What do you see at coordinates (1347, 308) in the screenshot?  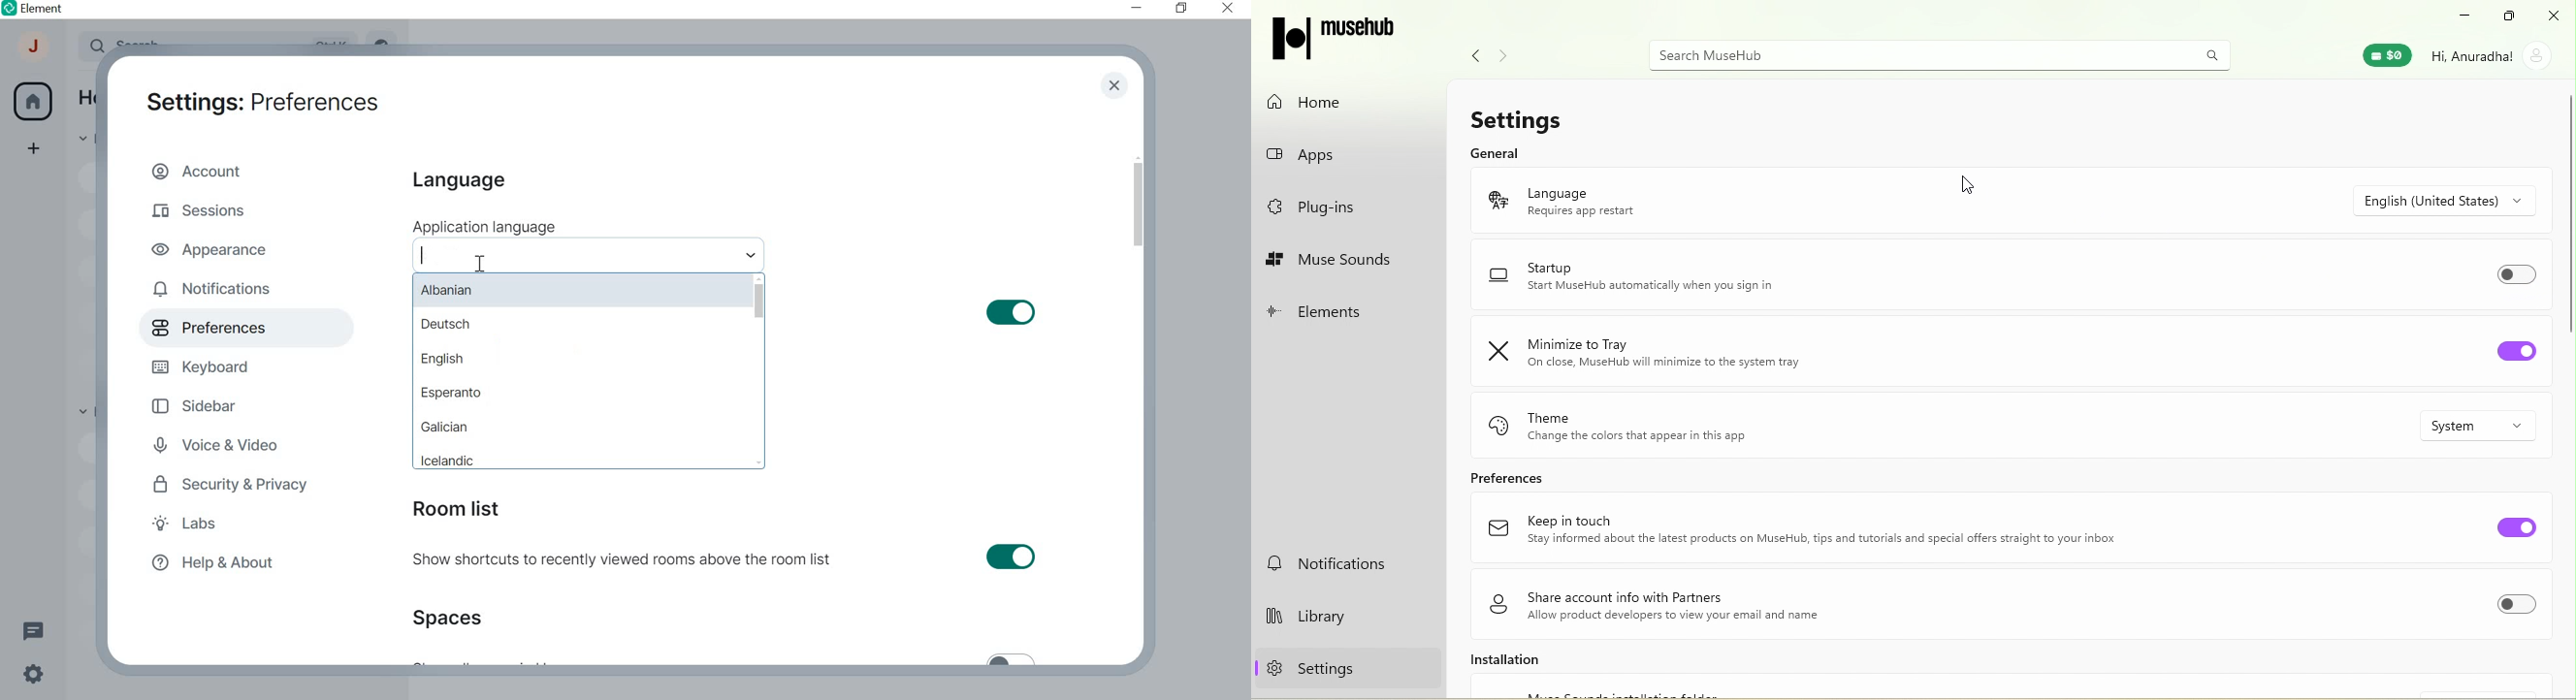 I see `elements` at bounding box center [1347, 308].